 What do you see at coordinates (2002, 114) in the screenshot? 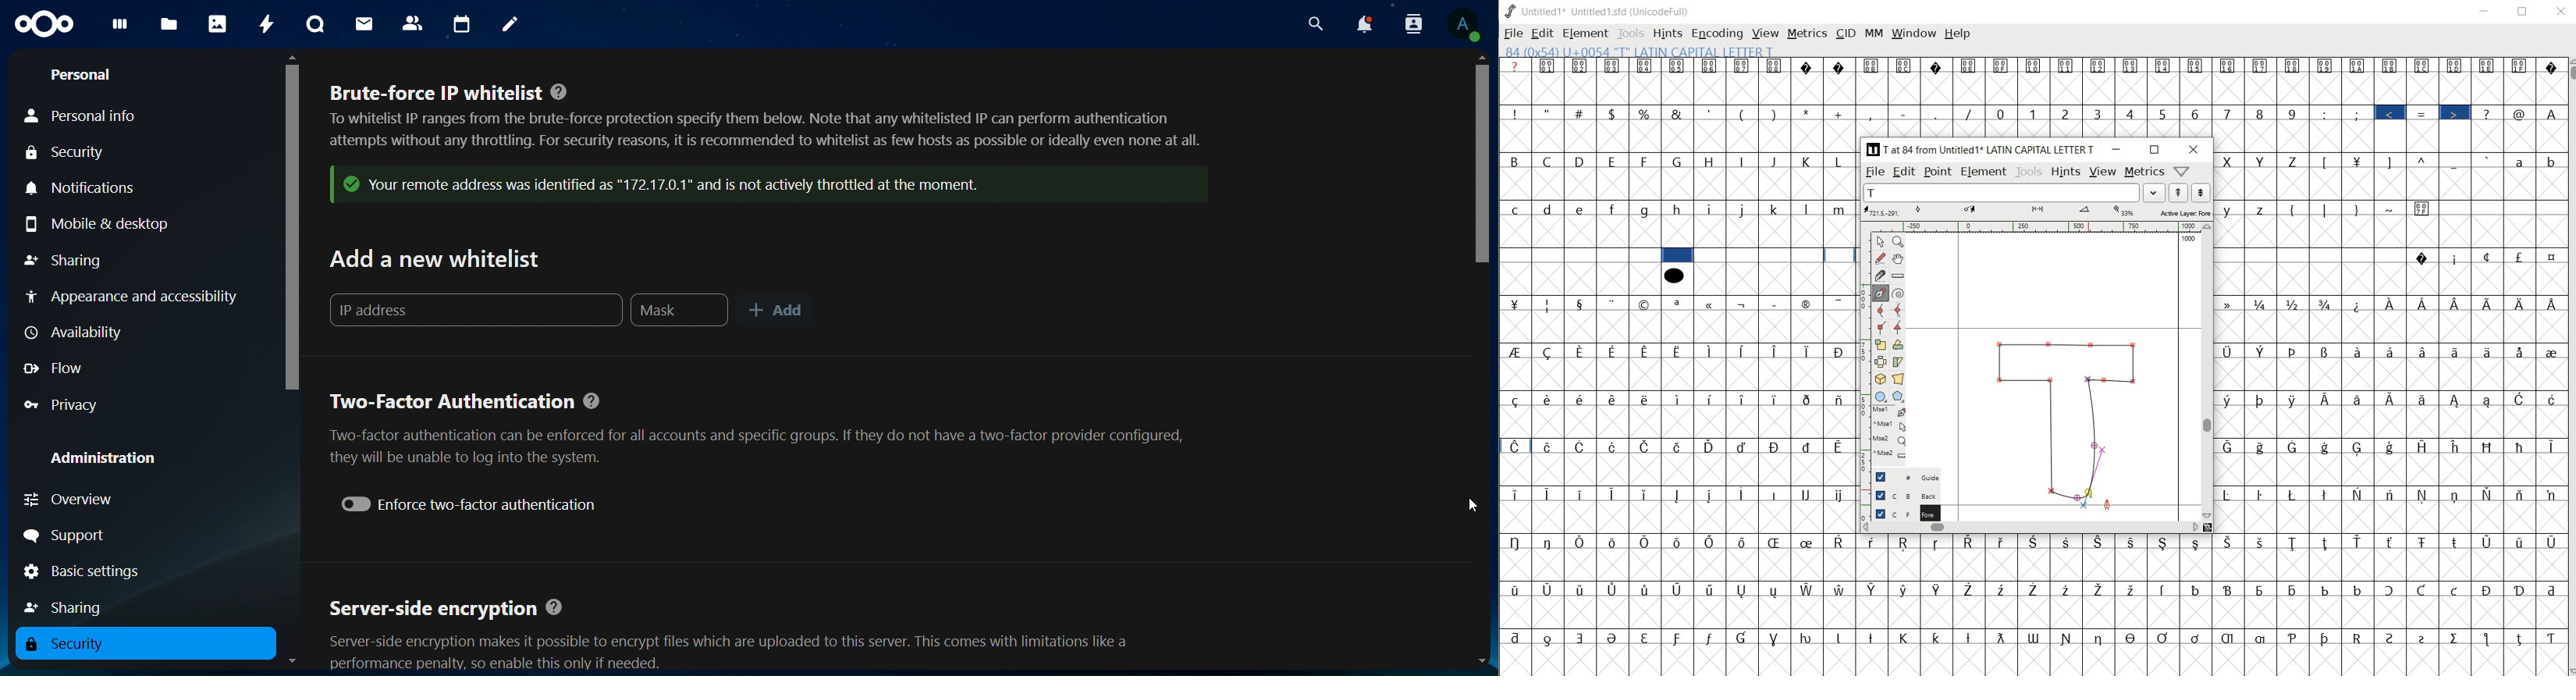
I see `0` at bounding box center [2002, 114].